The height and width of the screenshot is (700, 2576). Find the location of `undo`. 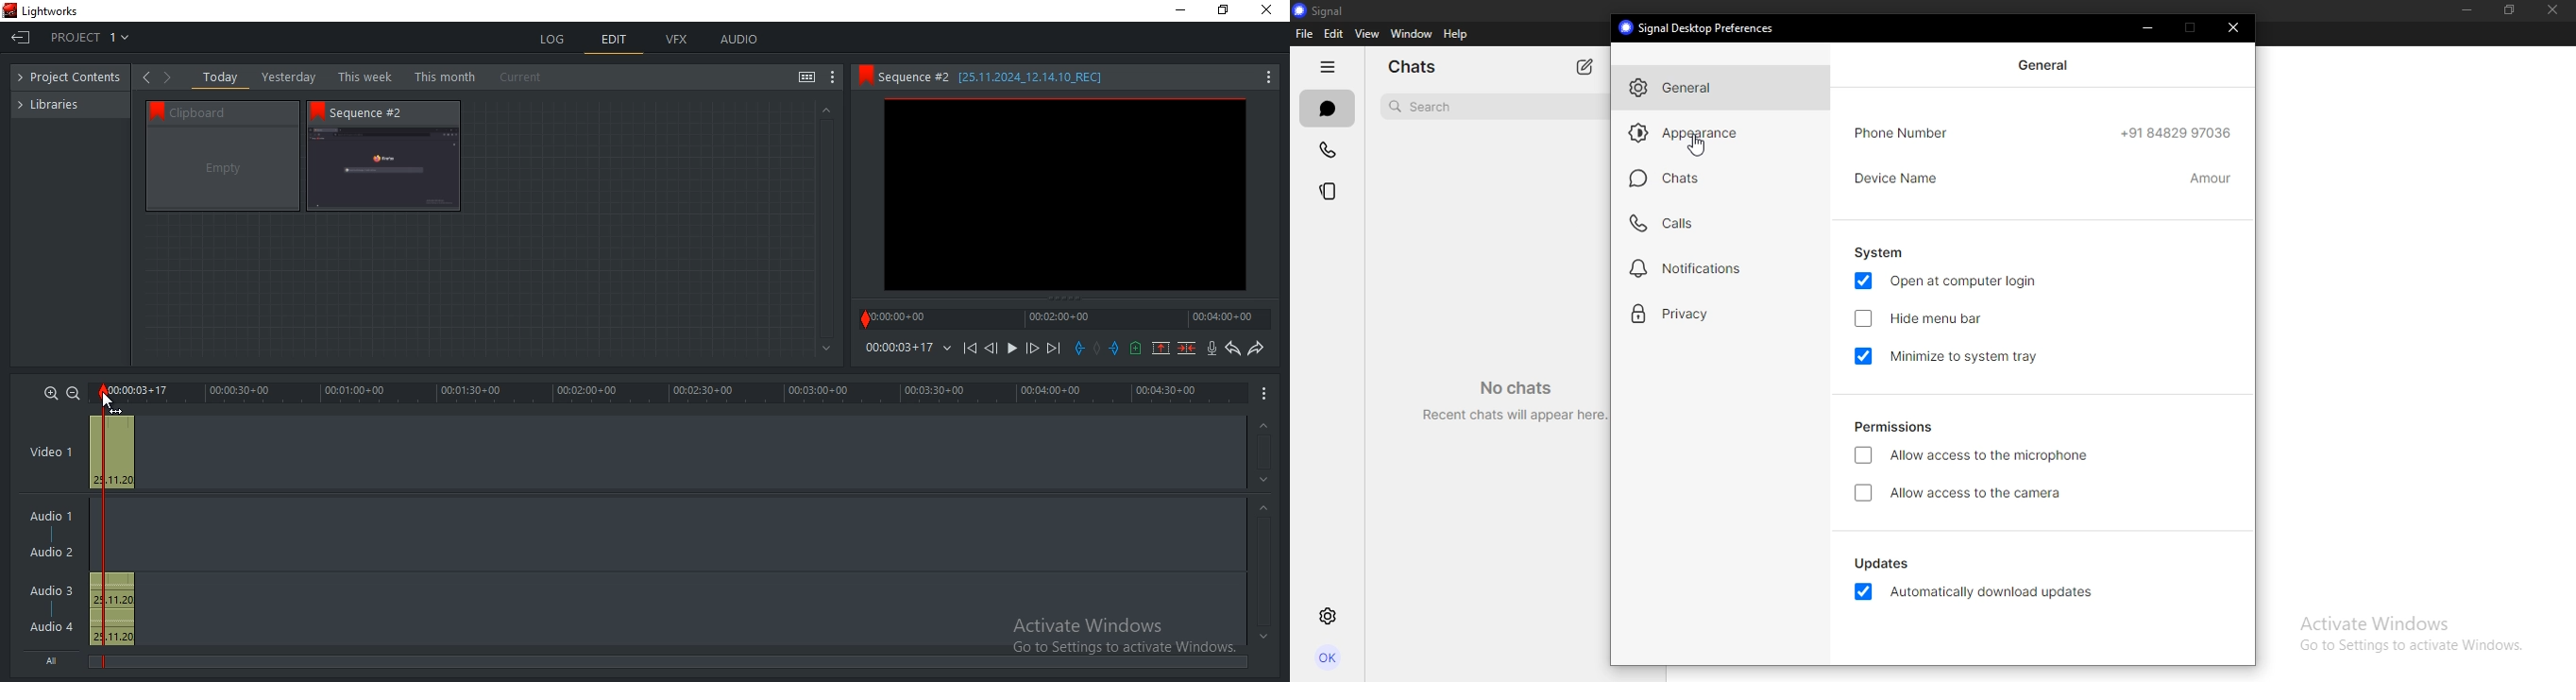

undo is located at coordinates (1233, 349).